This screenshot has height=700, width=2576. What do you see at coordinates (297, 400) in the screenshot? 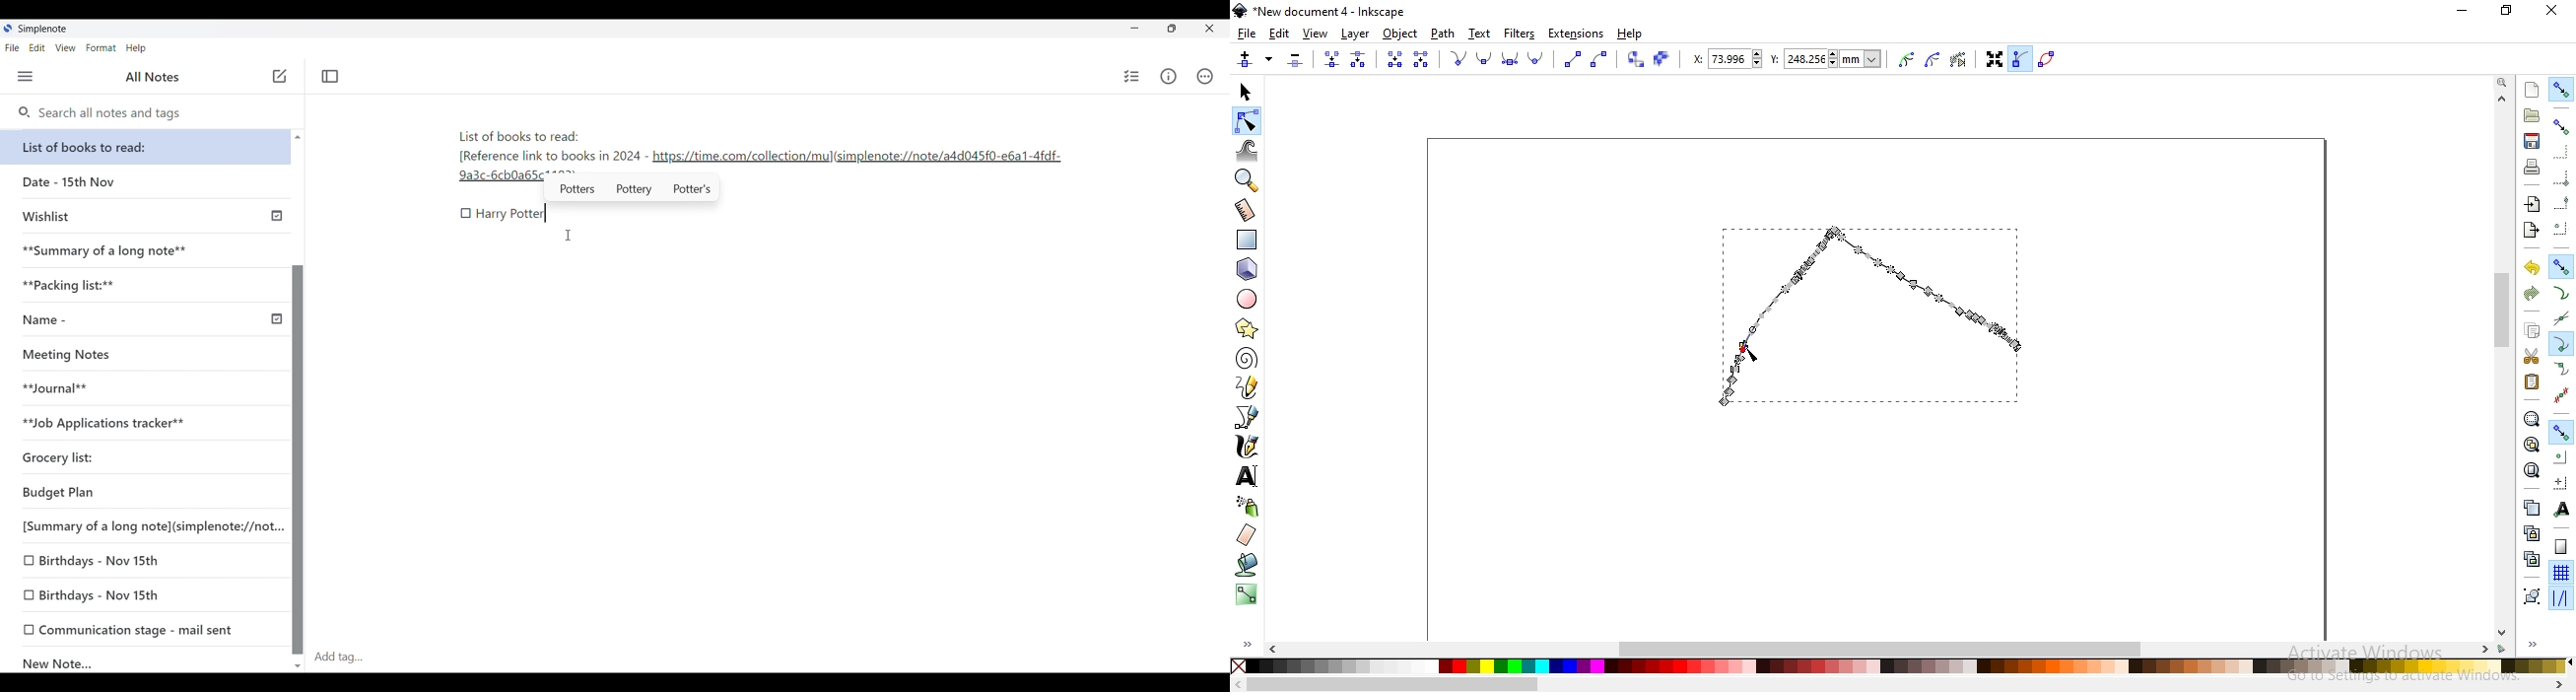
I see `Vertical scroll bar` at bounding box center [297, 400].